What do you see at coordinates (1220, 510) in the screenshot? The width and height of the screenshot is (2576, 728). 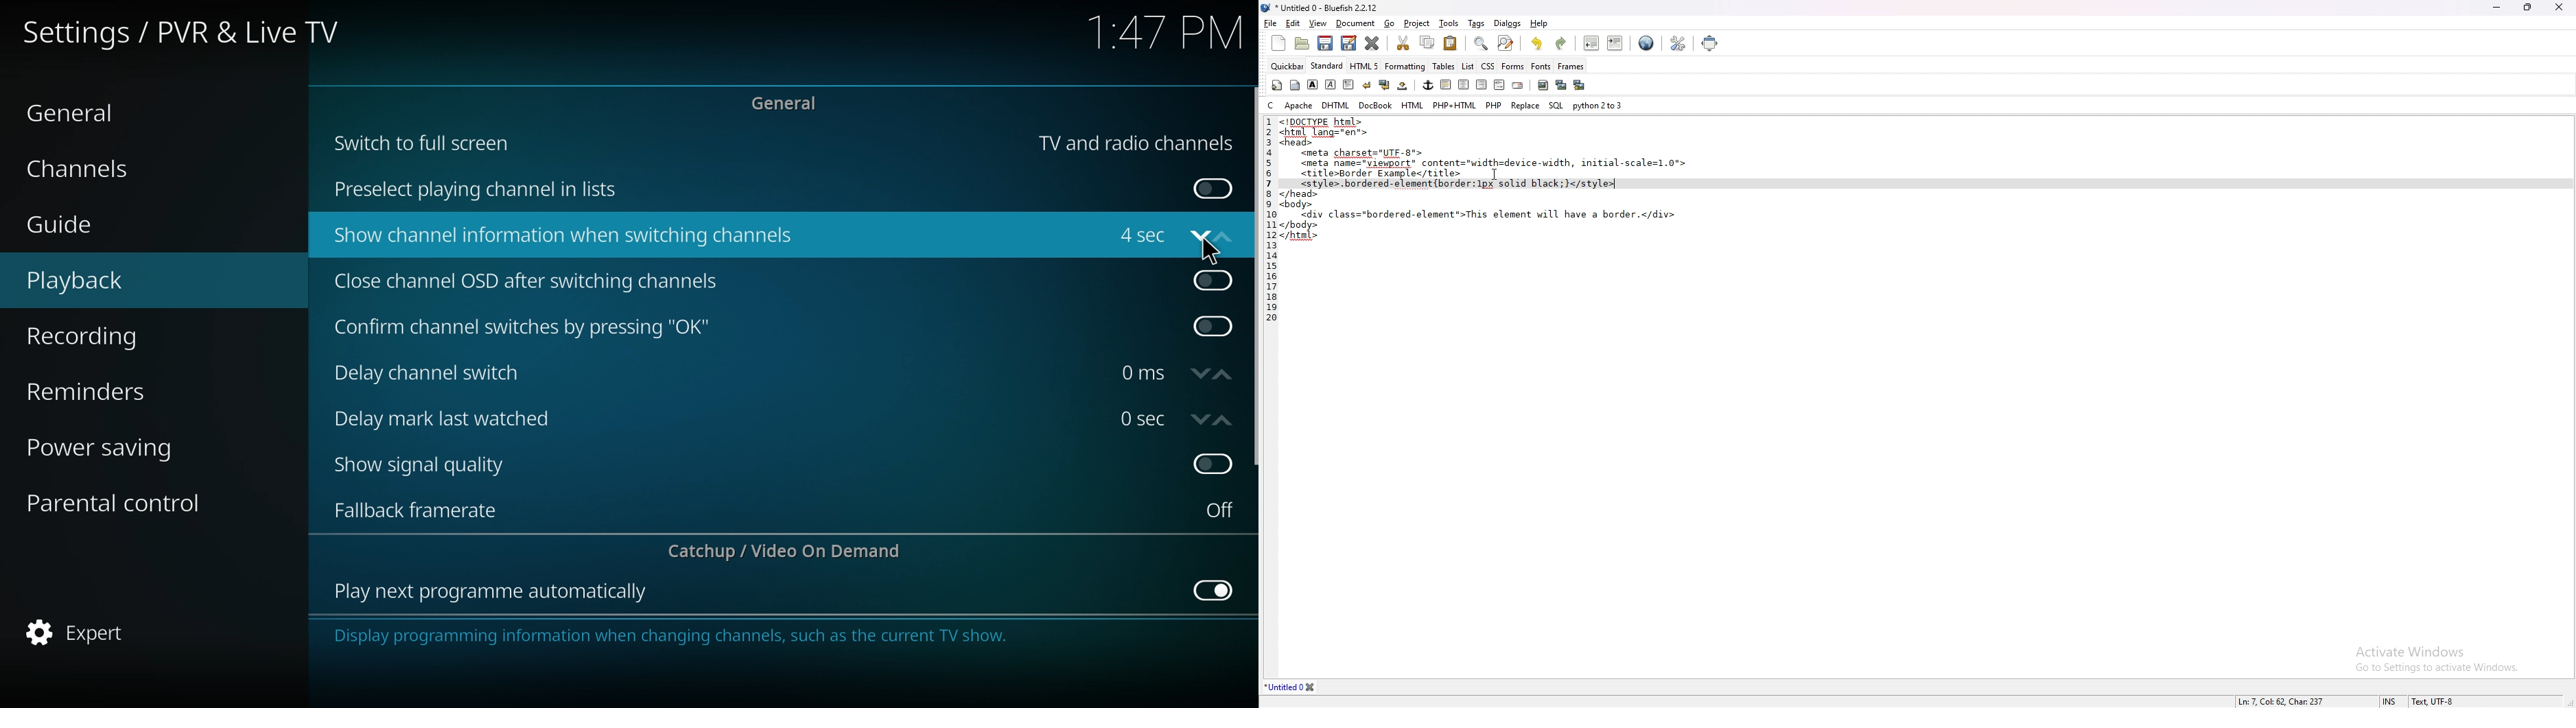 I see `on` at bounding box center [1220, 510].